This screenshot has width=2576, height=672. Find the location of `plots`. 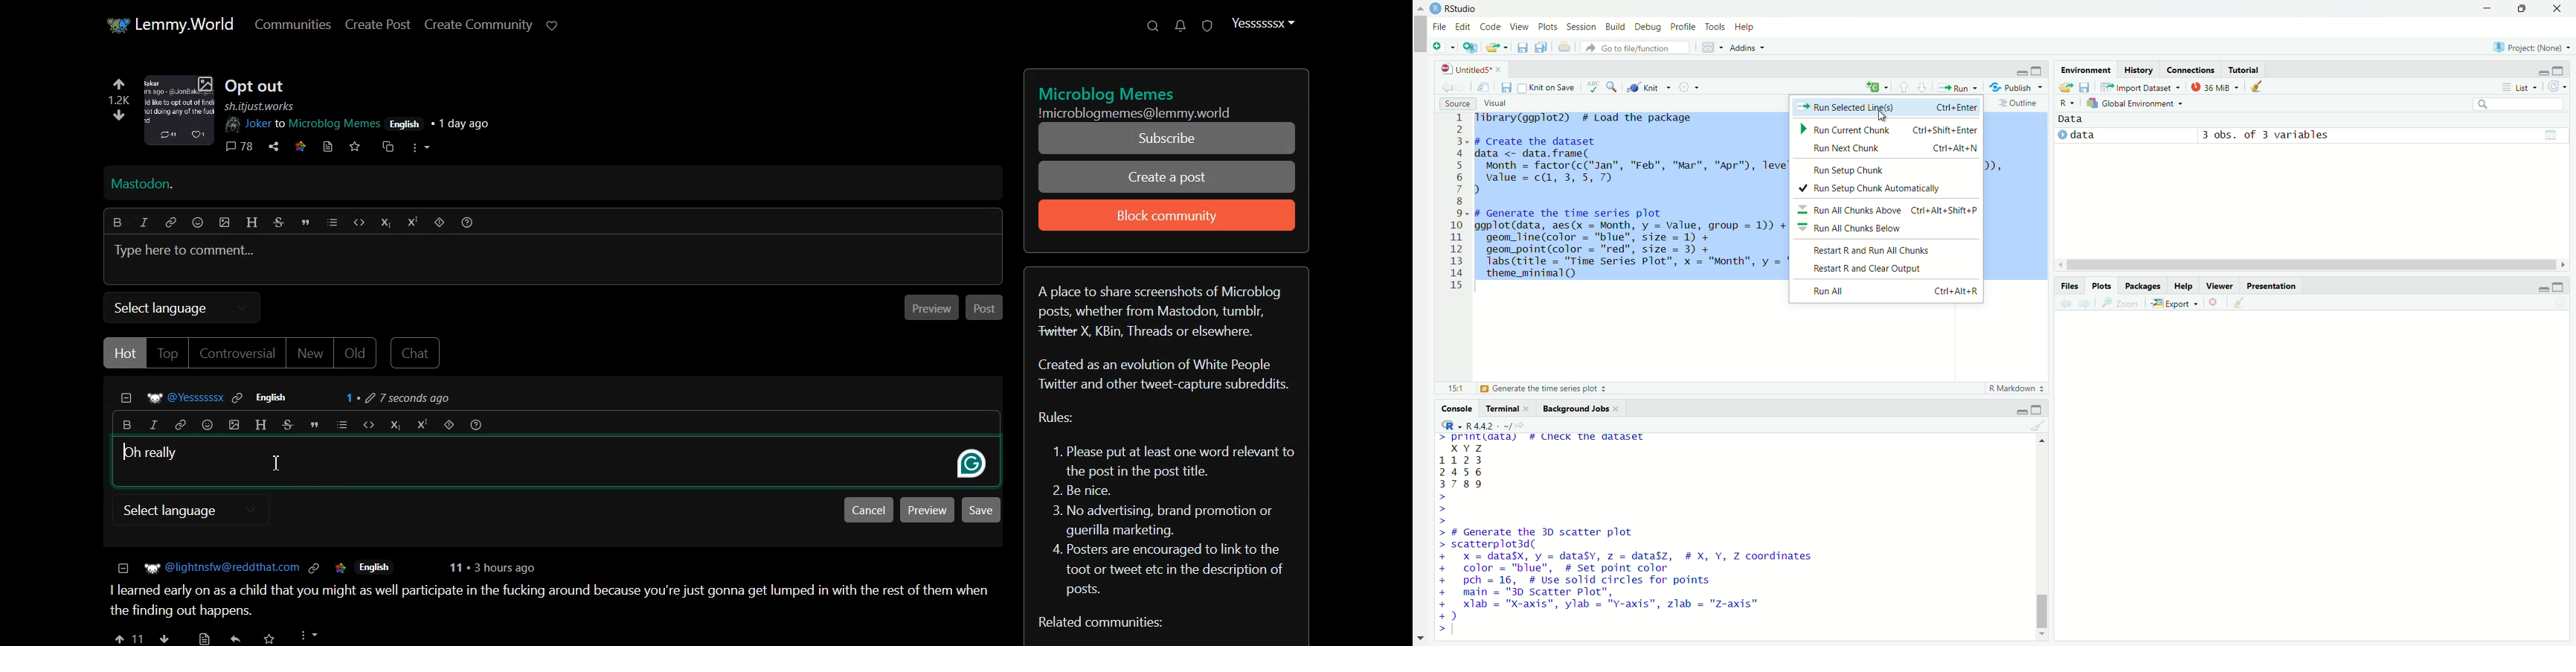

plots is located at coordinates (2102, 285).